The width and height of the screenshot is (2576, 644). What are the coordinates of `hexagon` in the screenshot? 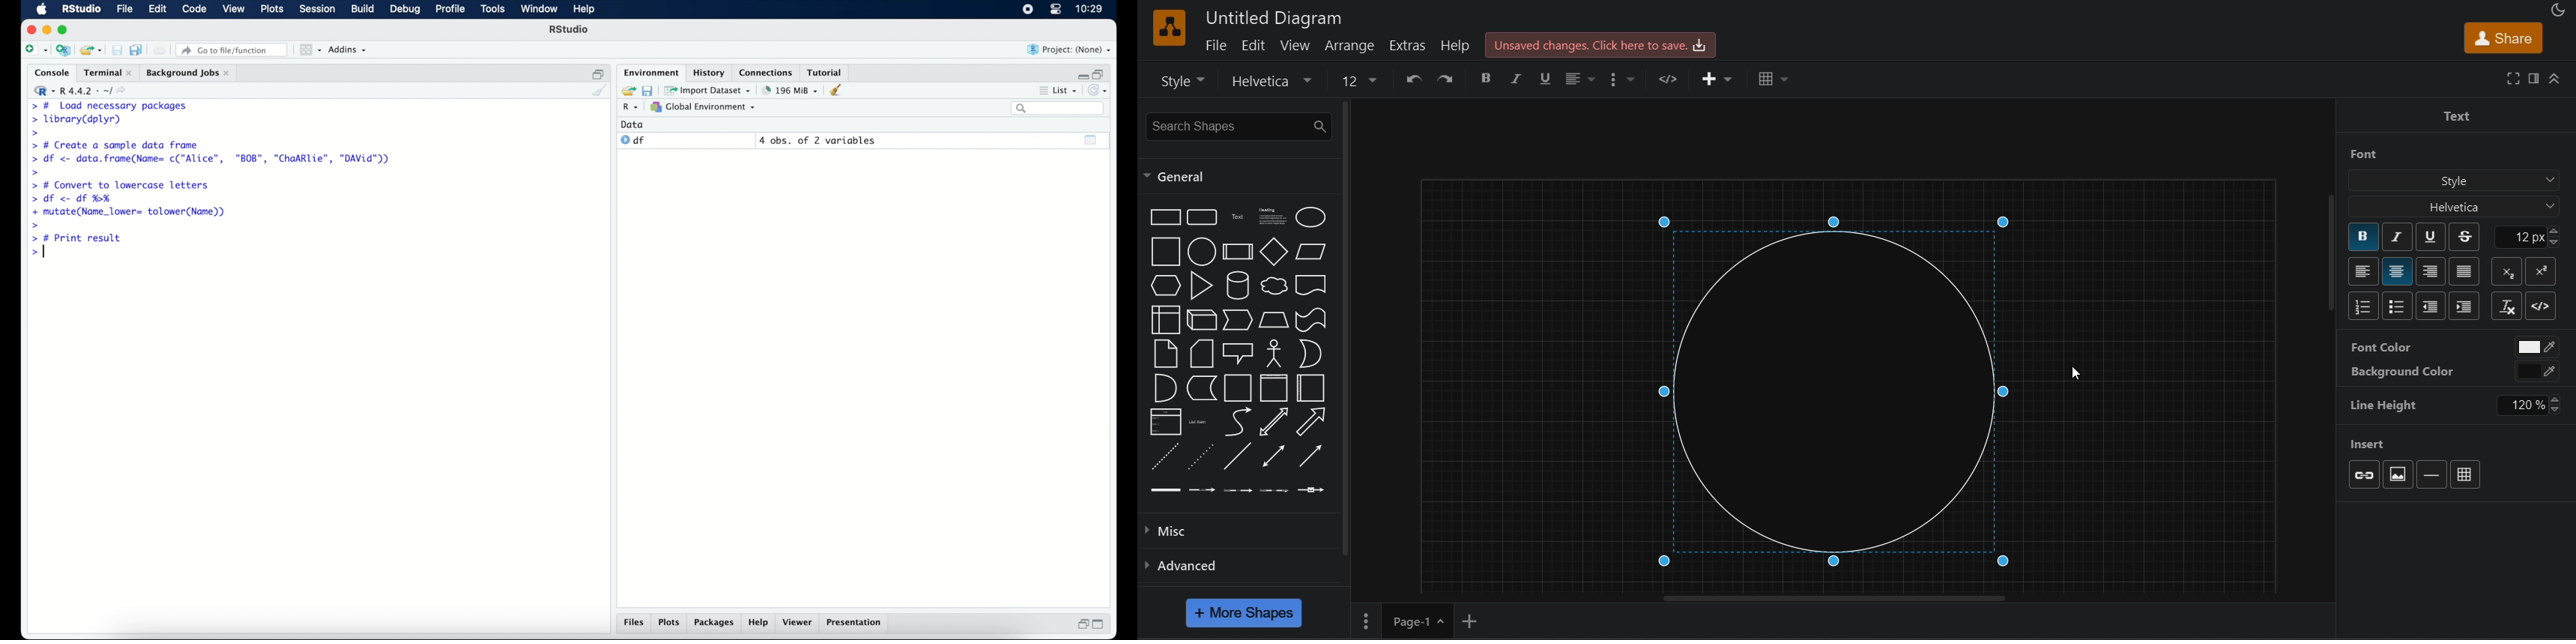 It's located at (1163, 286).